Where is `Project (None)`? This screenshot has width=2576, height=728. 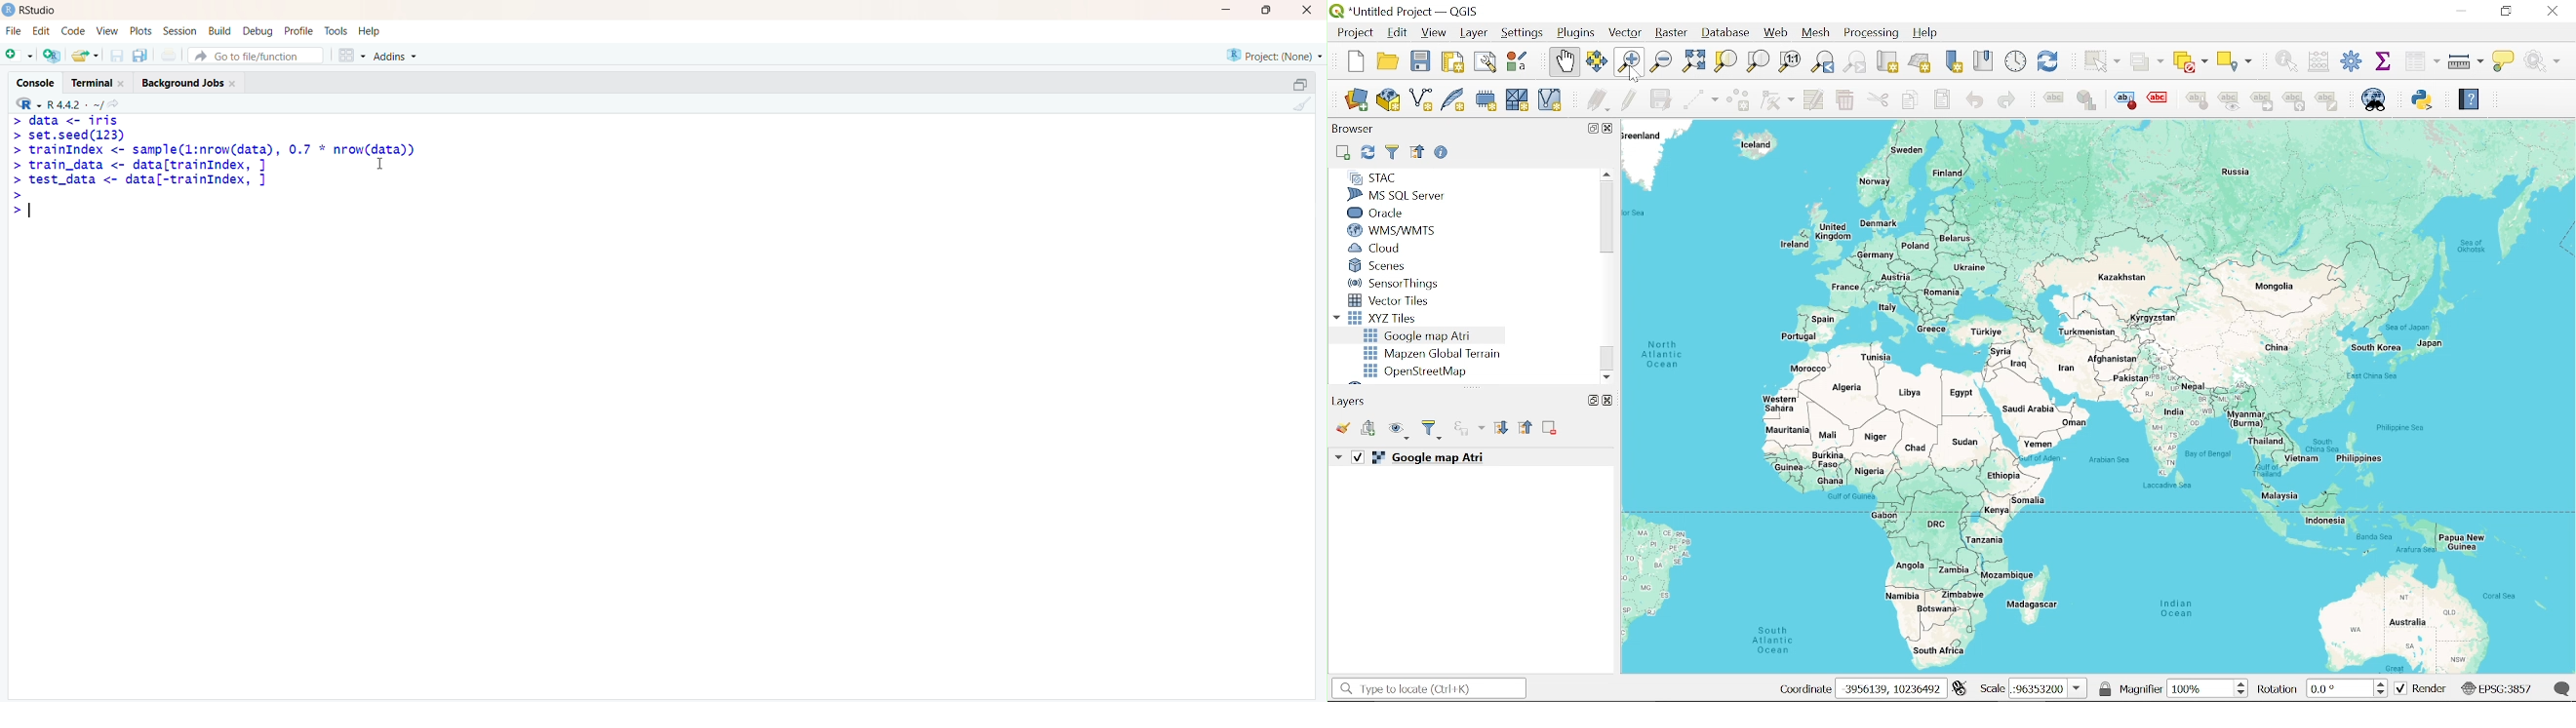 Project (None) is located at coordinates (1274, 55).